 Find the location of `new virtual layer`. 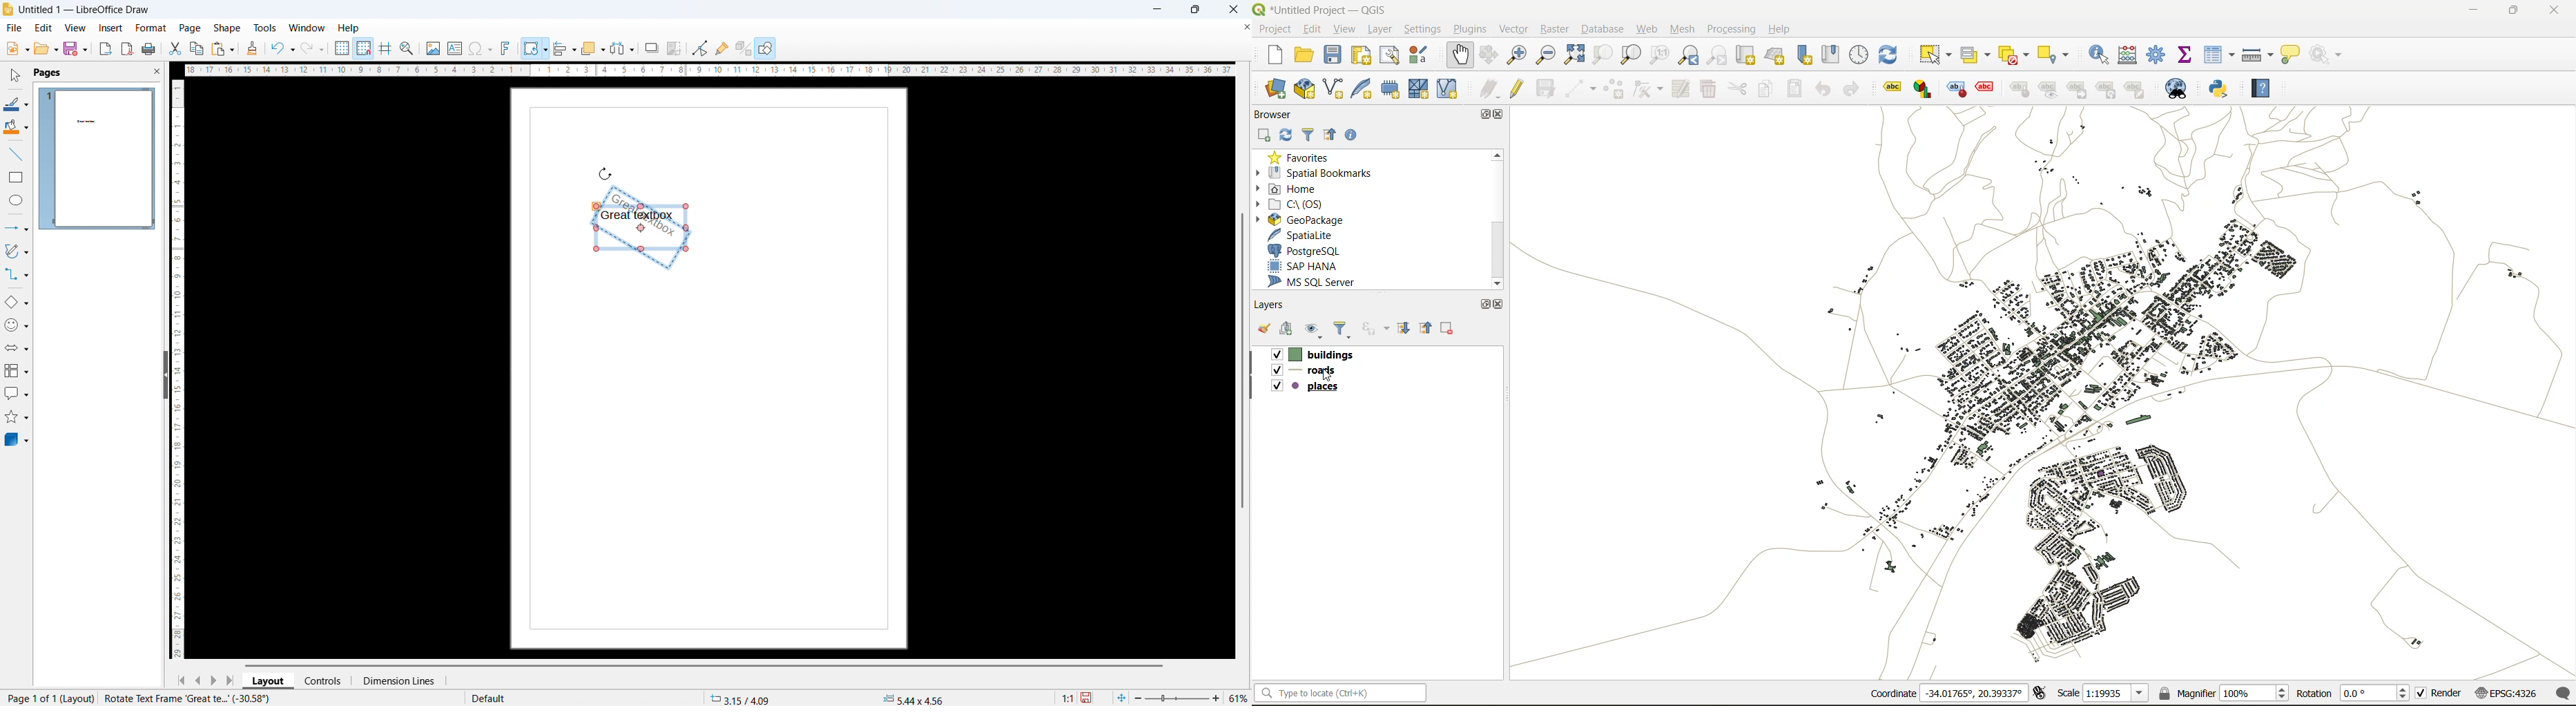

new virtual layer is located at coordinates (1444, 89).